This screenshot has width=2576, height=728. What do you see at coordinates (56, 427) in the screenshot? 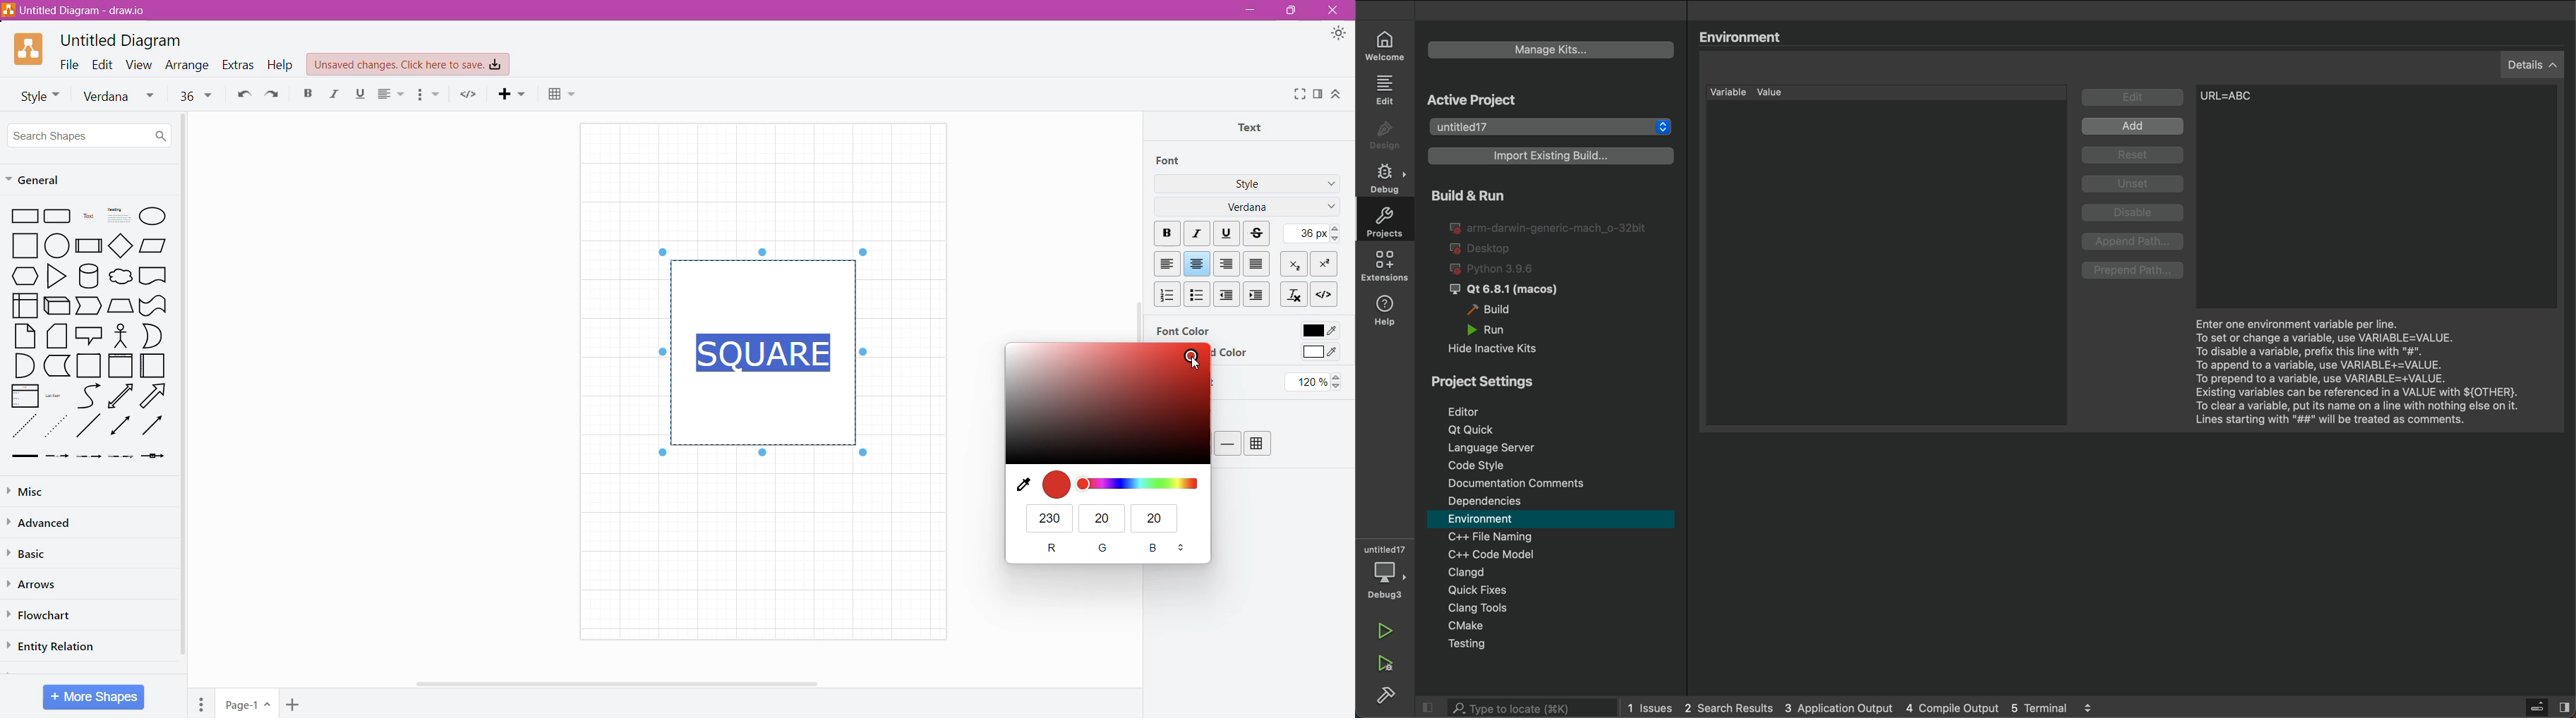
I see `Dotted Arrow ` at bounding box center [56, 427].